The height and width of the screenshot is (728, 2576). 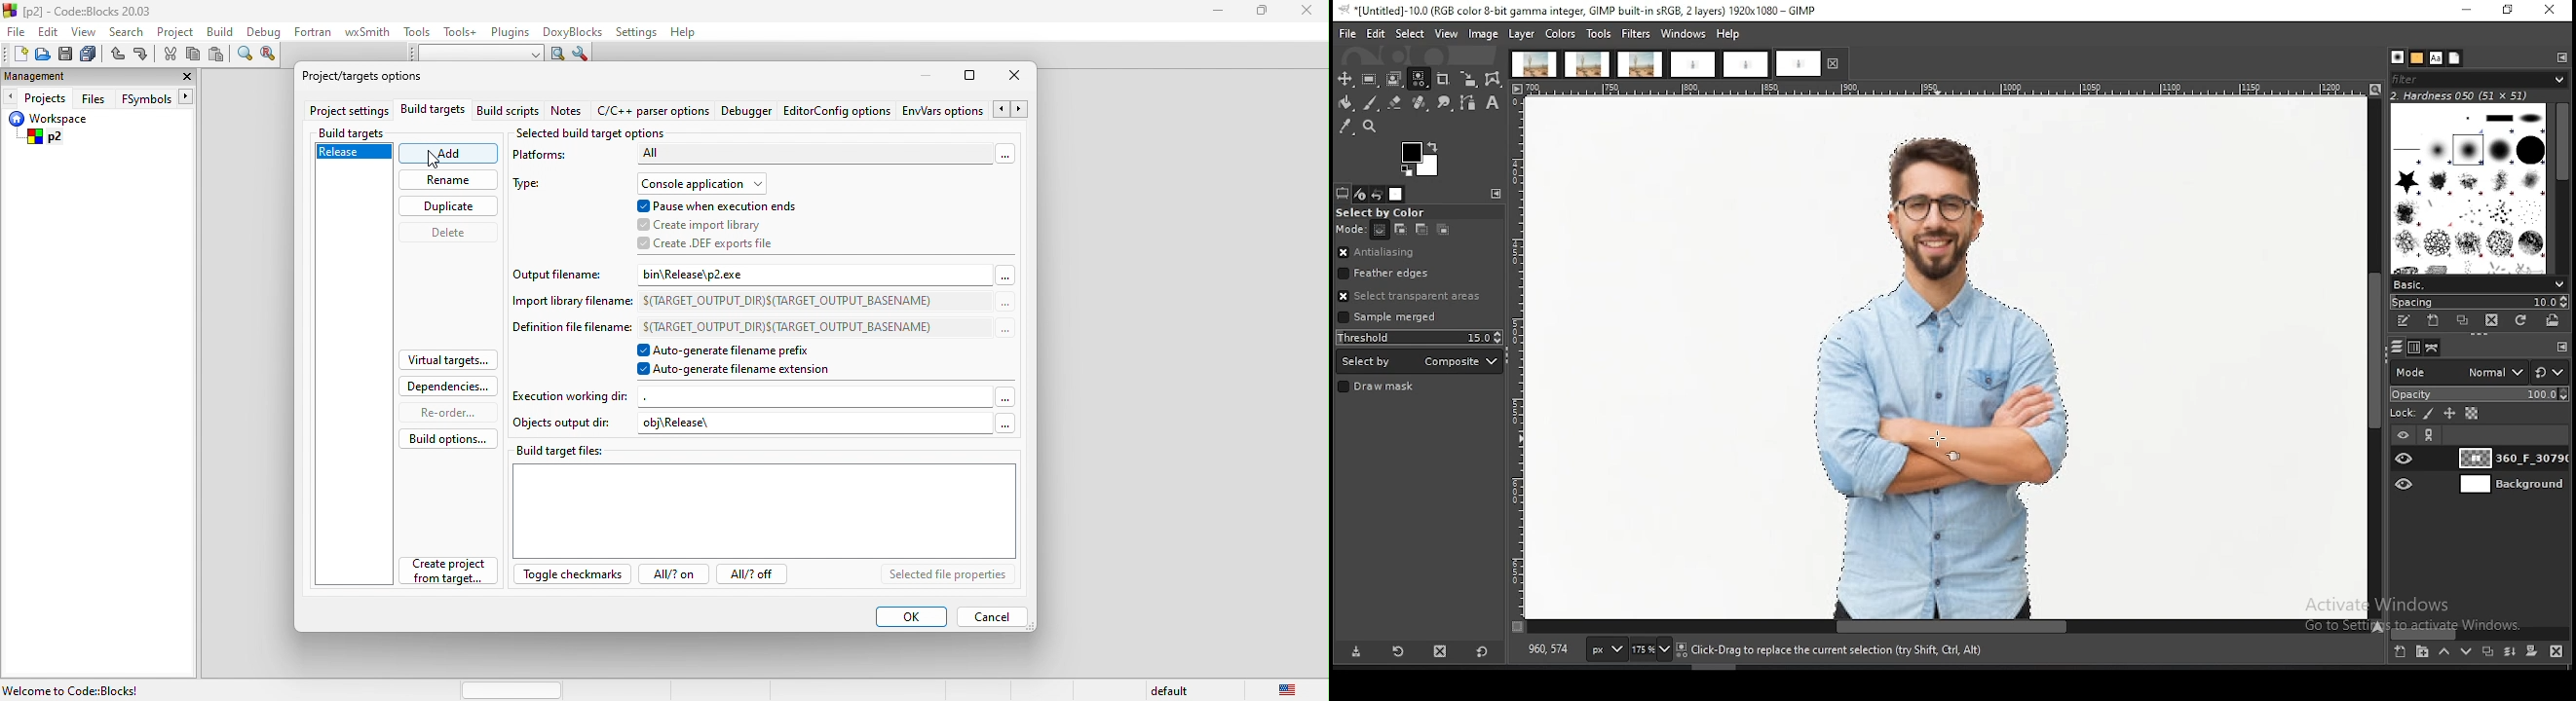 What do you see at coordinates (2562, 347) in the screenshot?
I see `configure this tab` at bounding box center [2562, 347].